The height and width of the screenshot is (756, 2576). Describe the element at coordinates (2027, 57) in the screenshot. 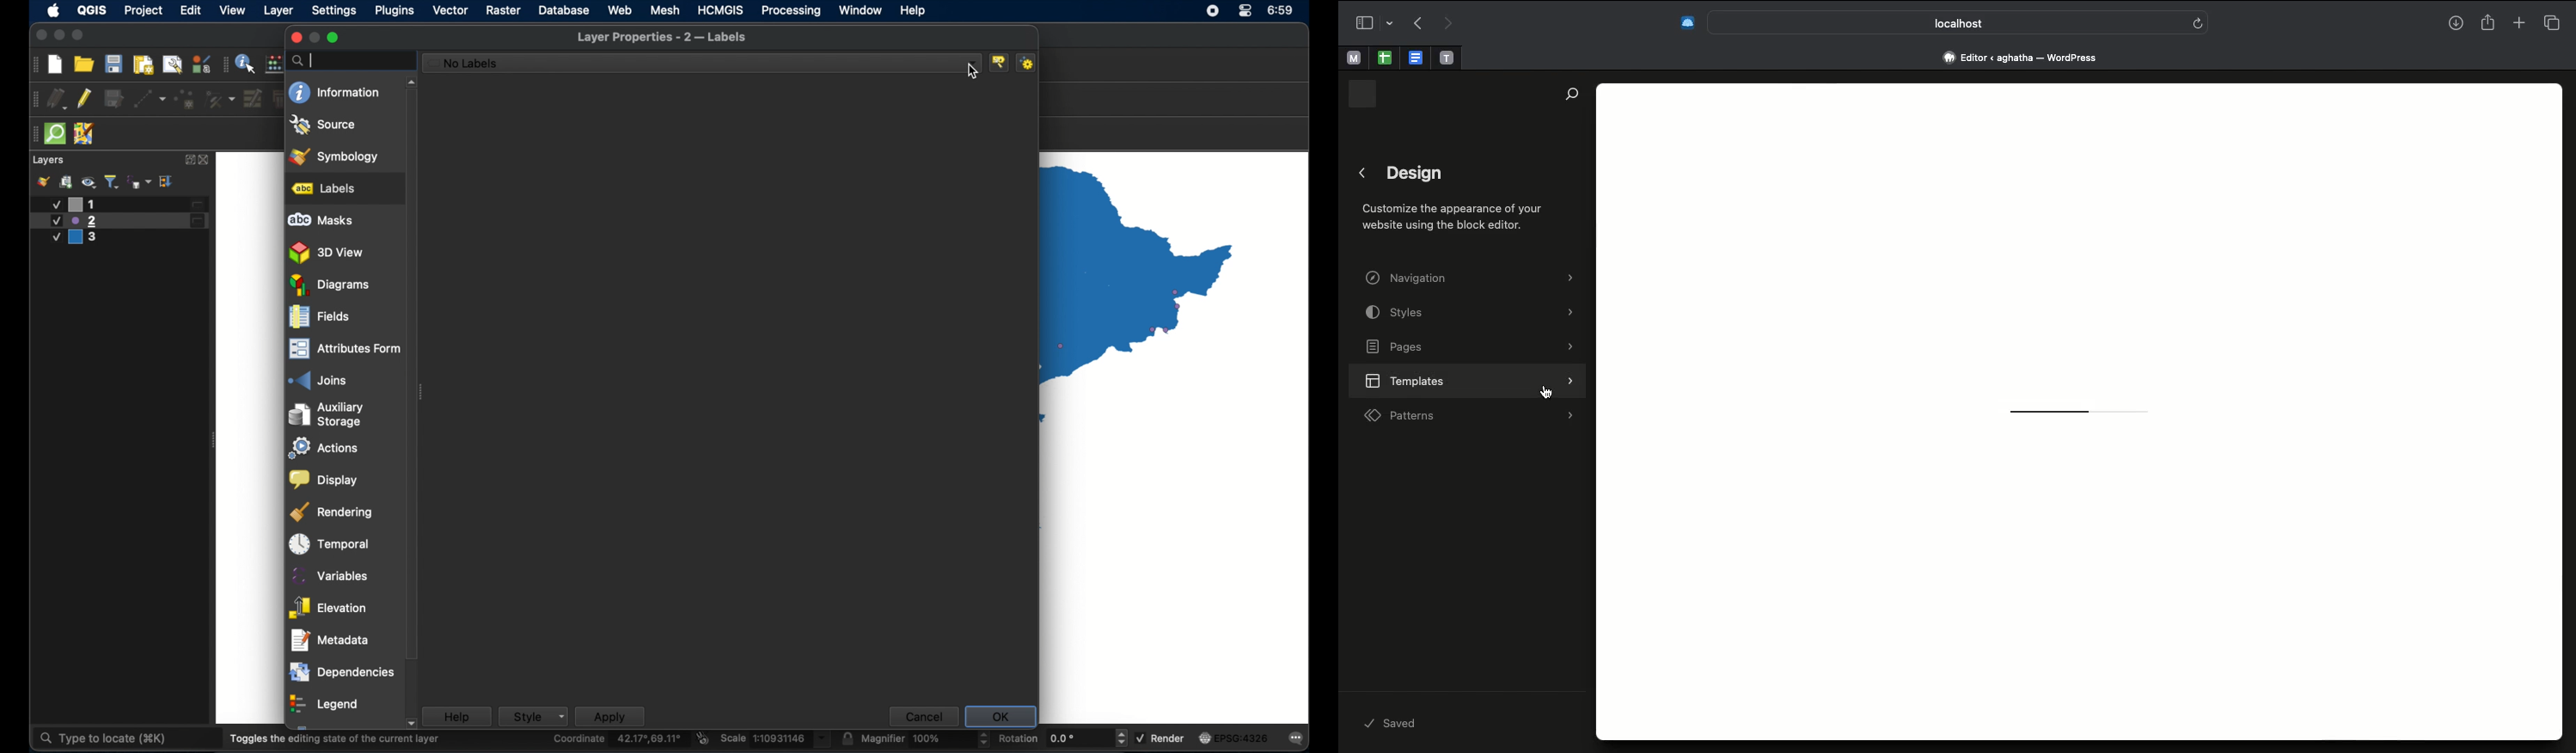

I see `Address` at that location.